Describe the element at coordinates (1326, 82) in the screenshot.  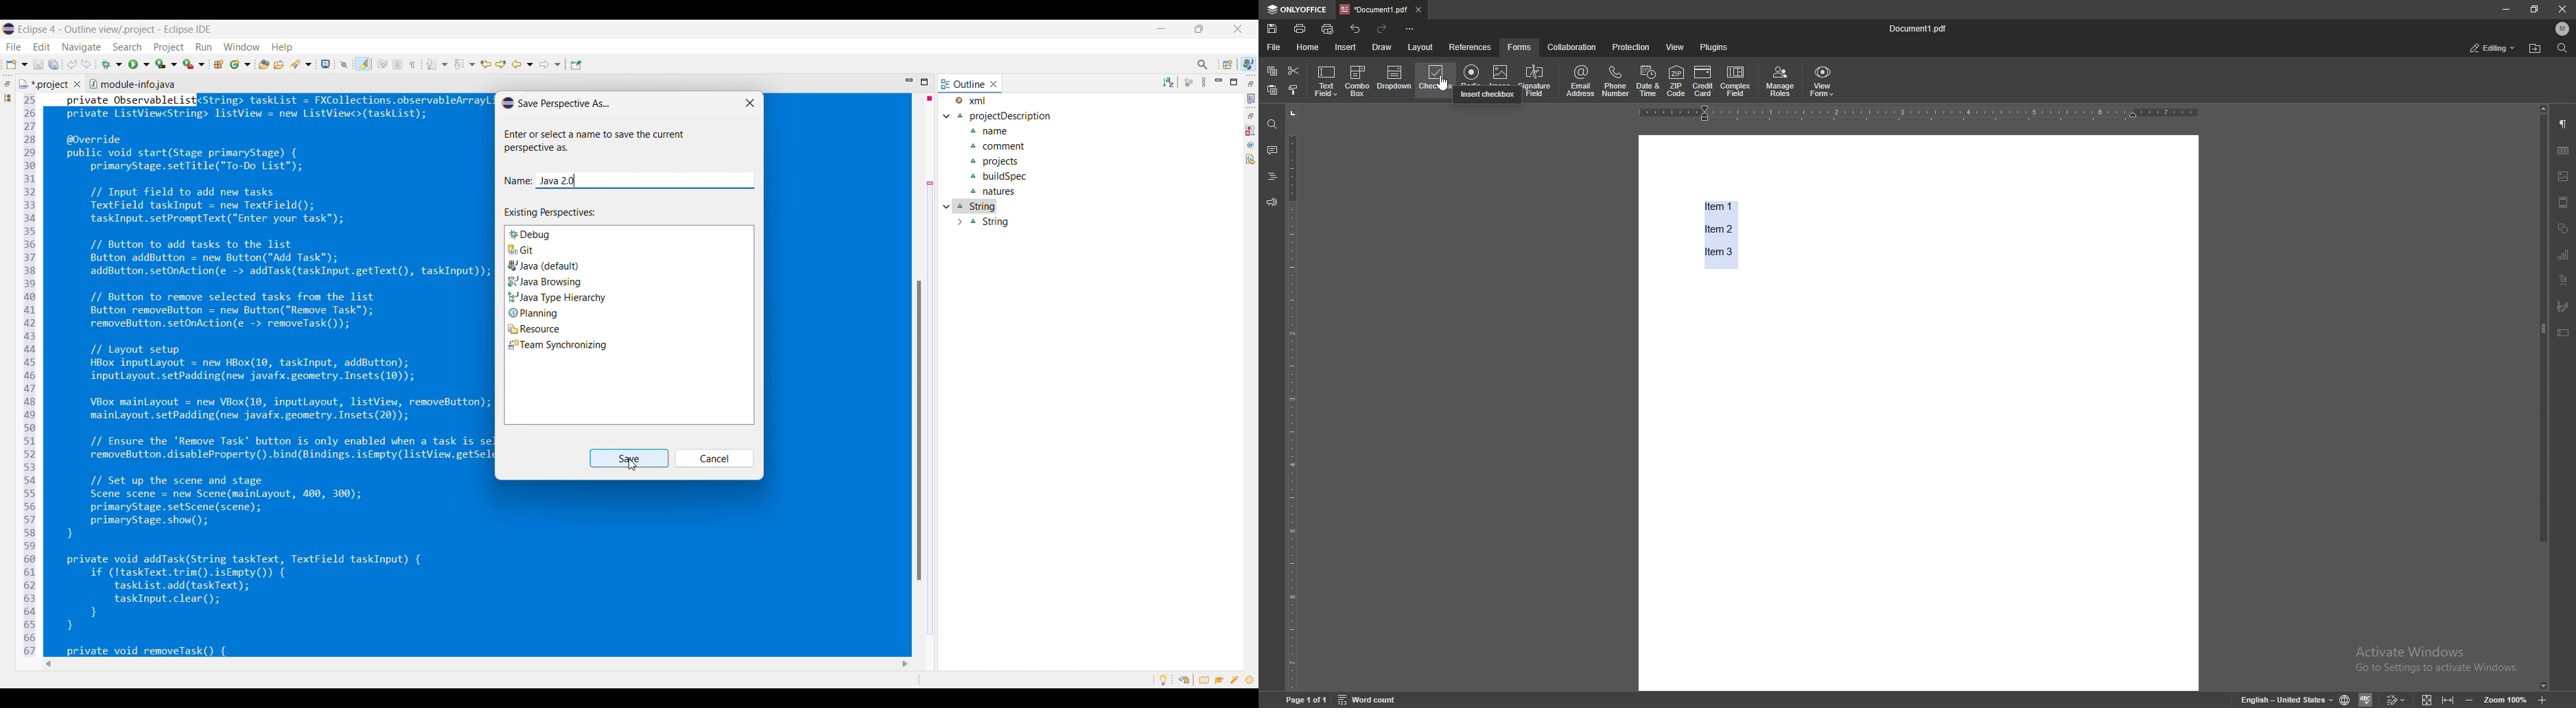
I see `text field` at that location.